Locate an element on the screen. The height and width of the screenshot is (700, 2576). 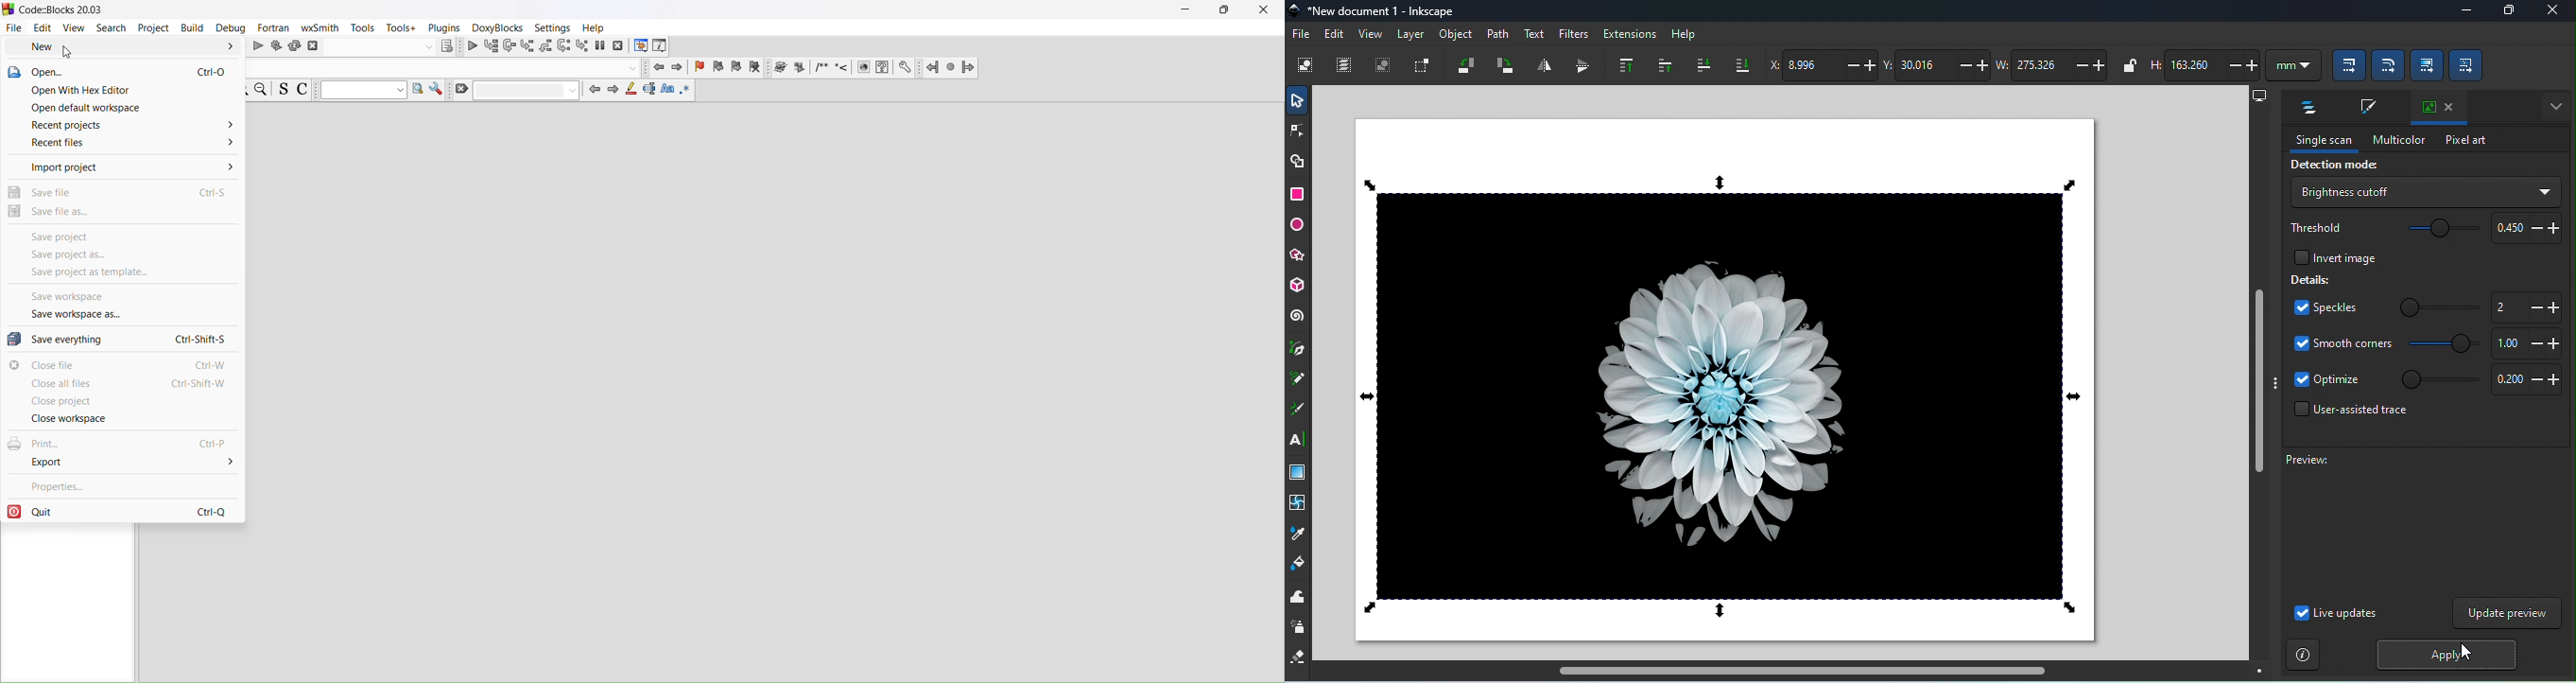
Calligraphy tool is located at coordinates (1297, 412).